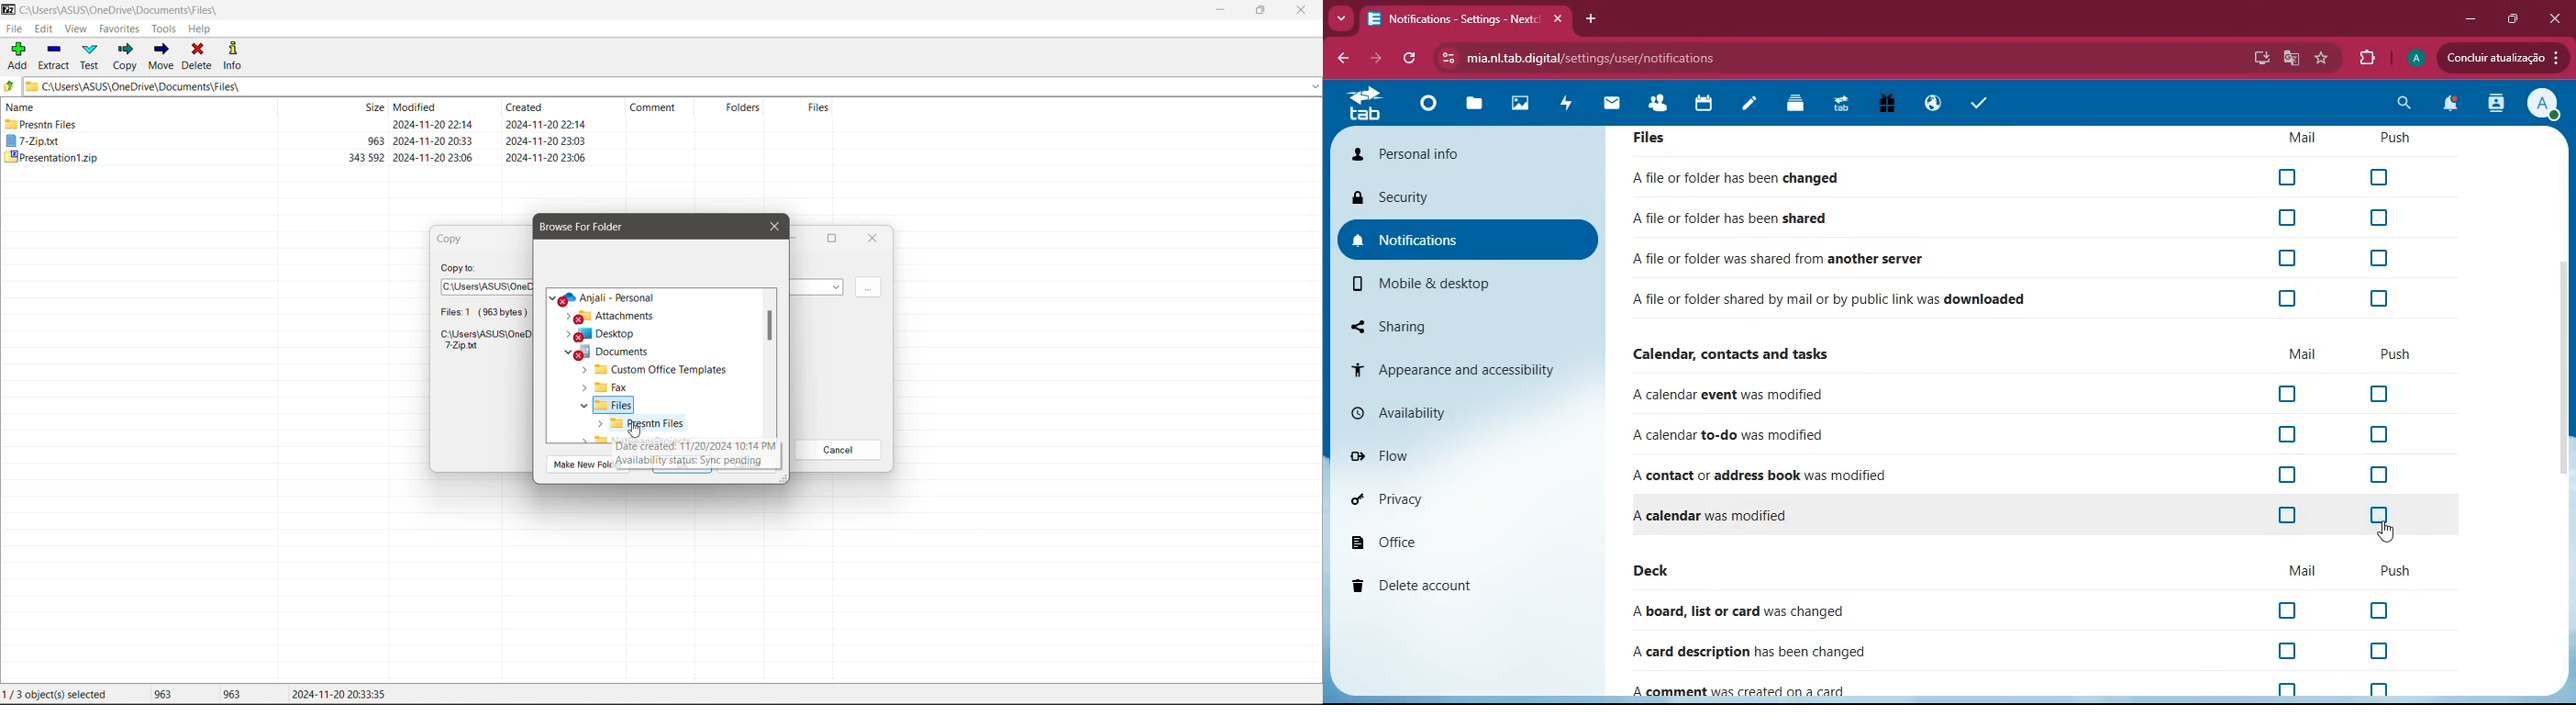  What do you see at coordinates (2556, 17) in the screenshot?
I see `Close` at bounding box center [2556, 17].